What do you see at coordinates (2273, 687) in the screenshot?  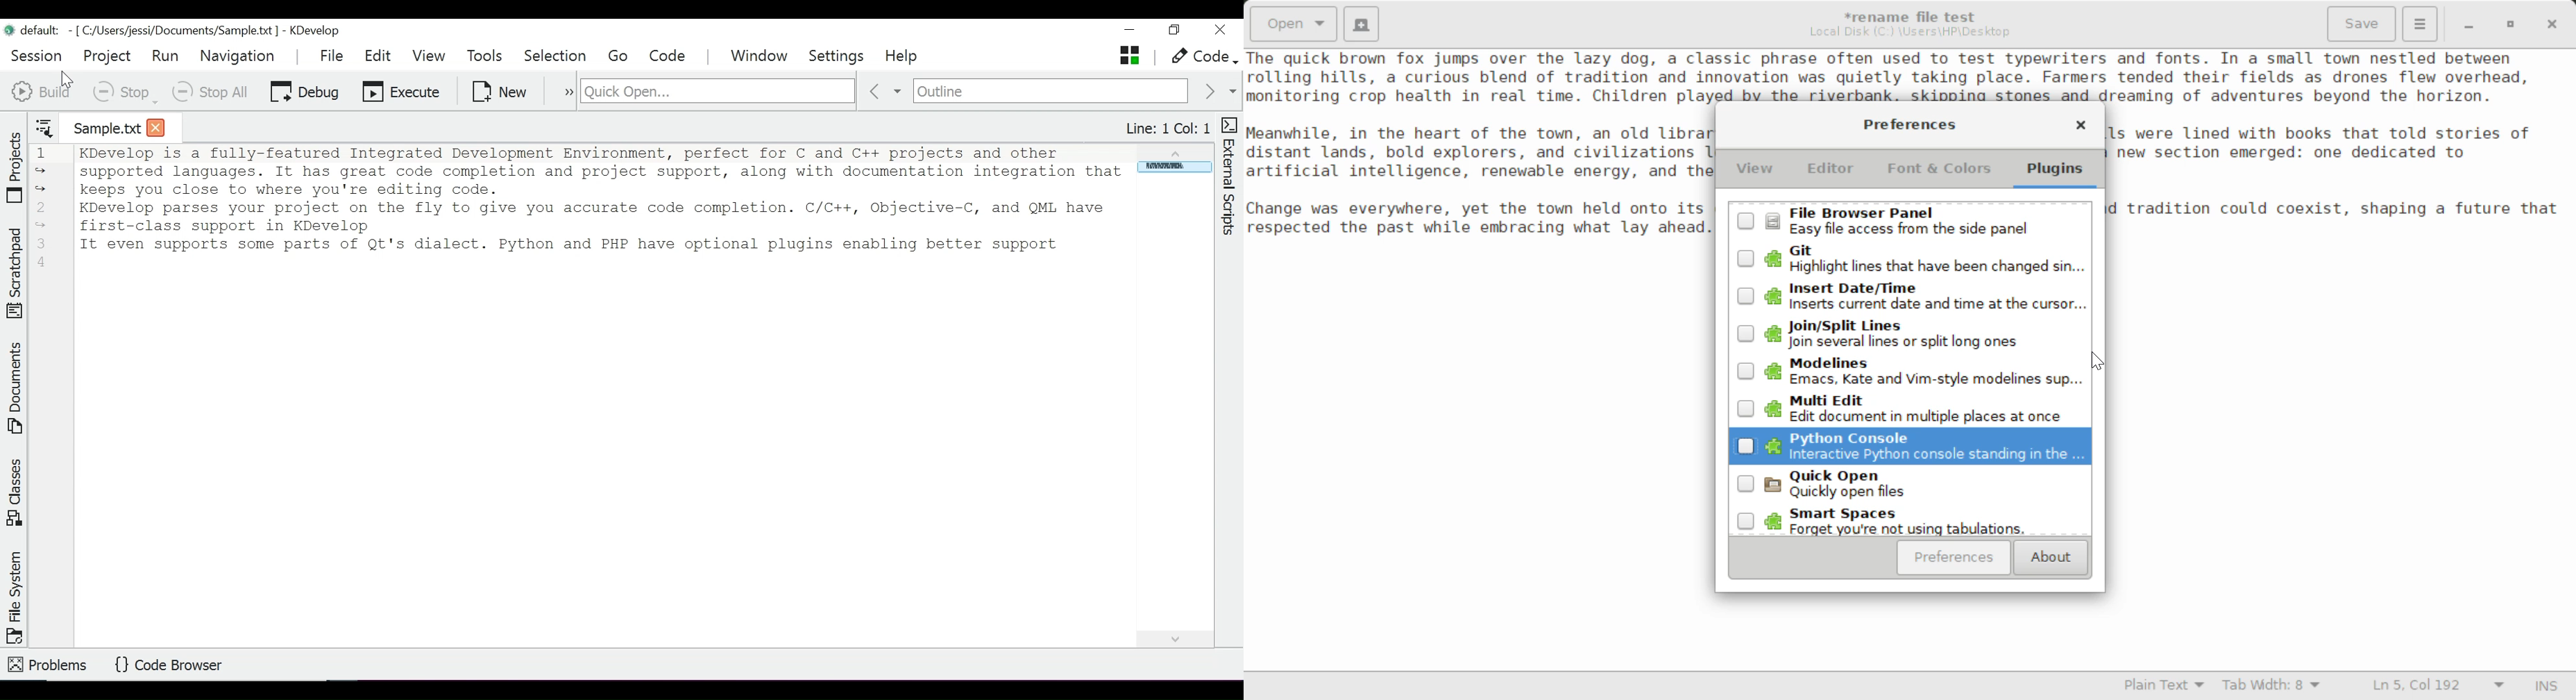 I see `Tab Width ` at bounding box center [2273, 687].